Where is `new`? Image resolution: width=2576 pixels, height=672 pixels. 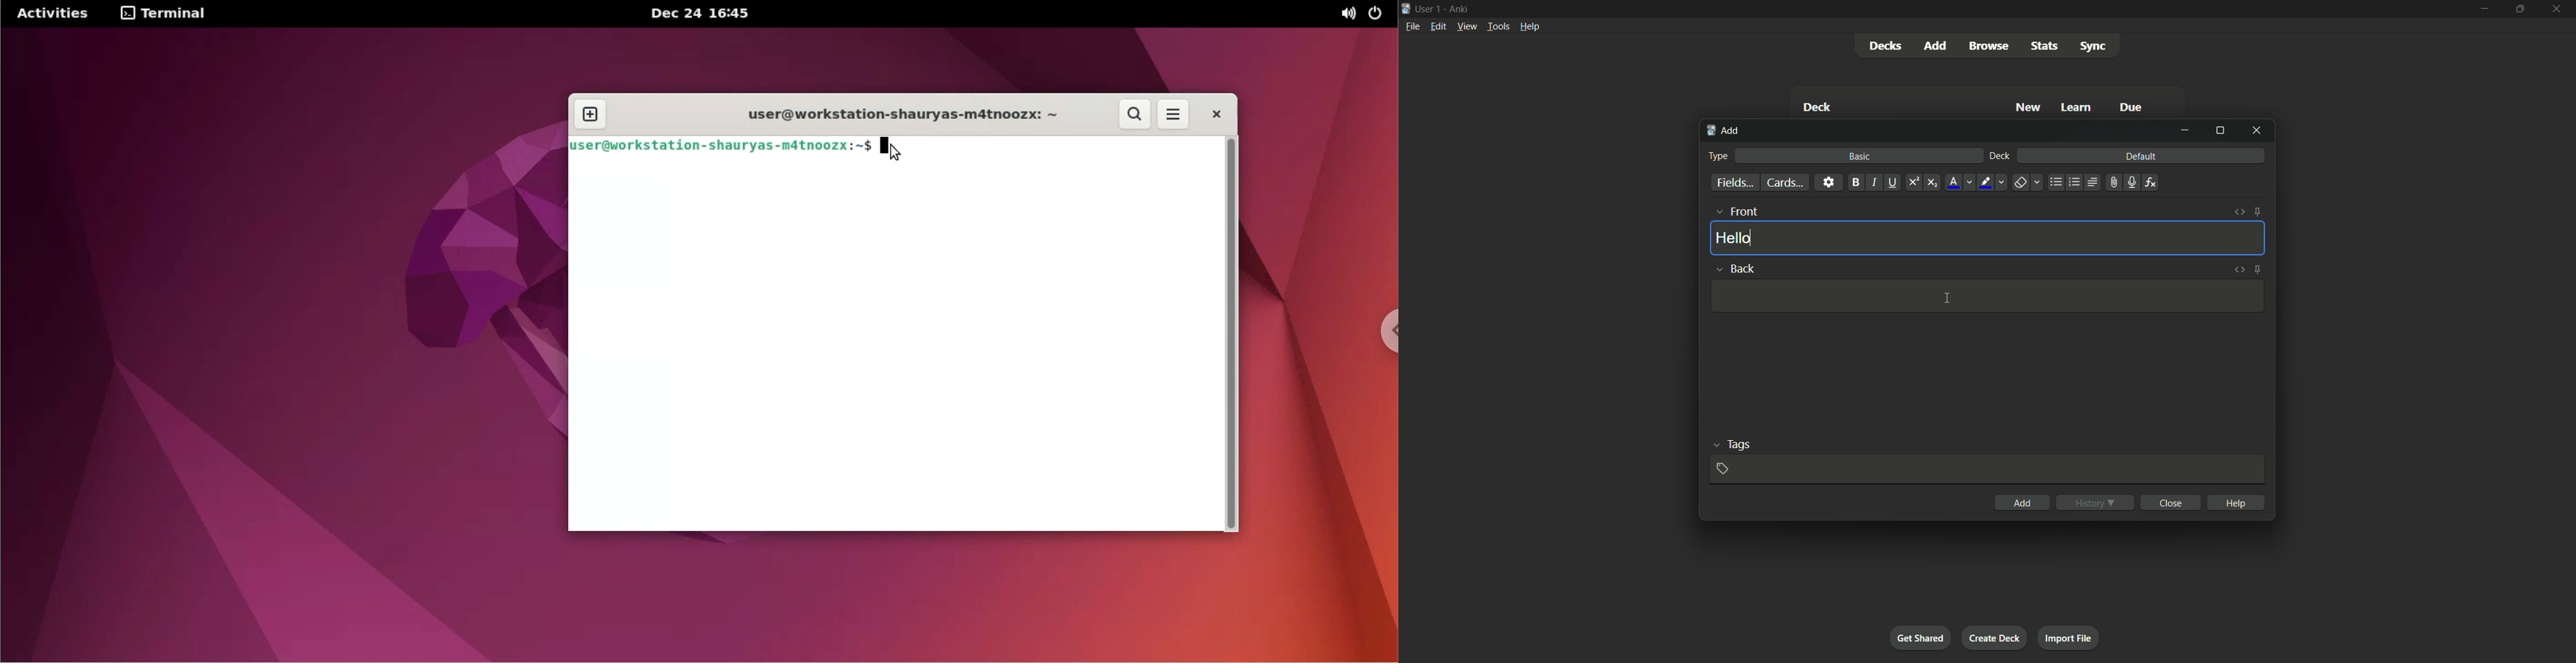 new is located at coordinates (2027, 109).